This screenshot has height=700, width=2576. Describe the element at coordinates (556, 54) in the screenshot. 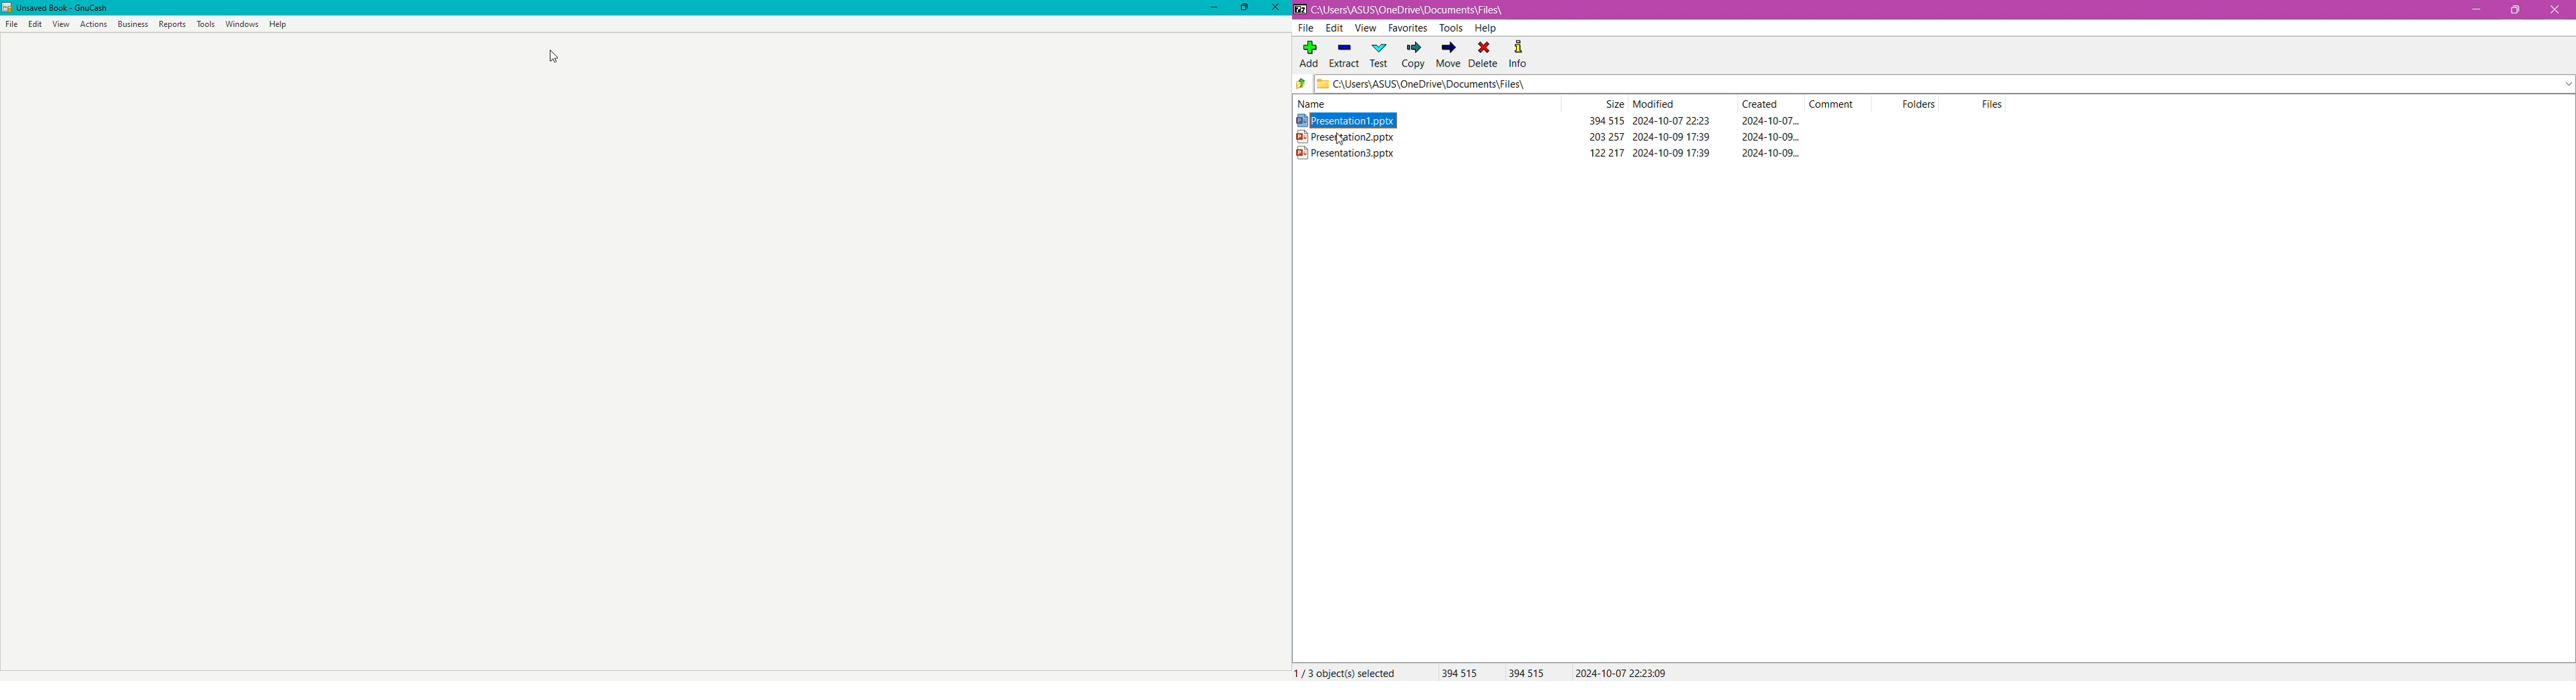

I see `Cursor` at that location.